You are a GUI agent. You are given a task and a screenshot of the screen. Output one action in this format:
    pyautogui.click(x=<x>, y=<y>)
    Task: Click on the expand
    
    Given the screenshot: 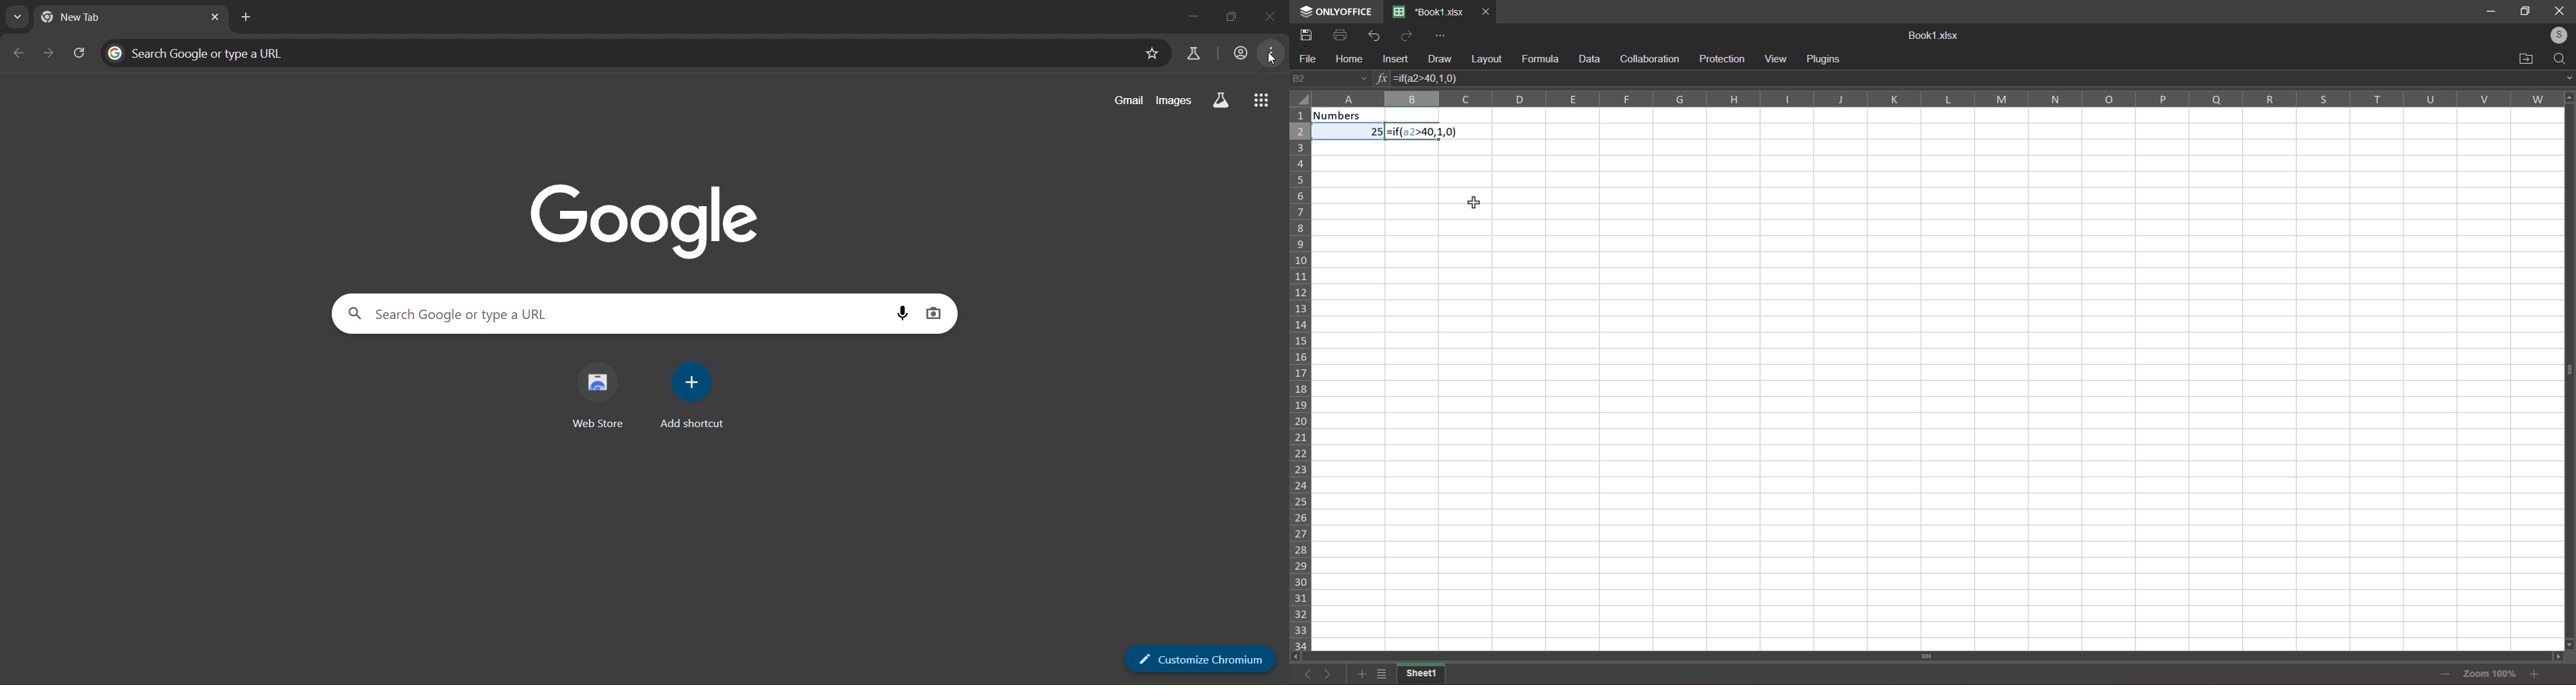 What is the action you would take?
    pyautogui.click(x=2565, y=77)
    